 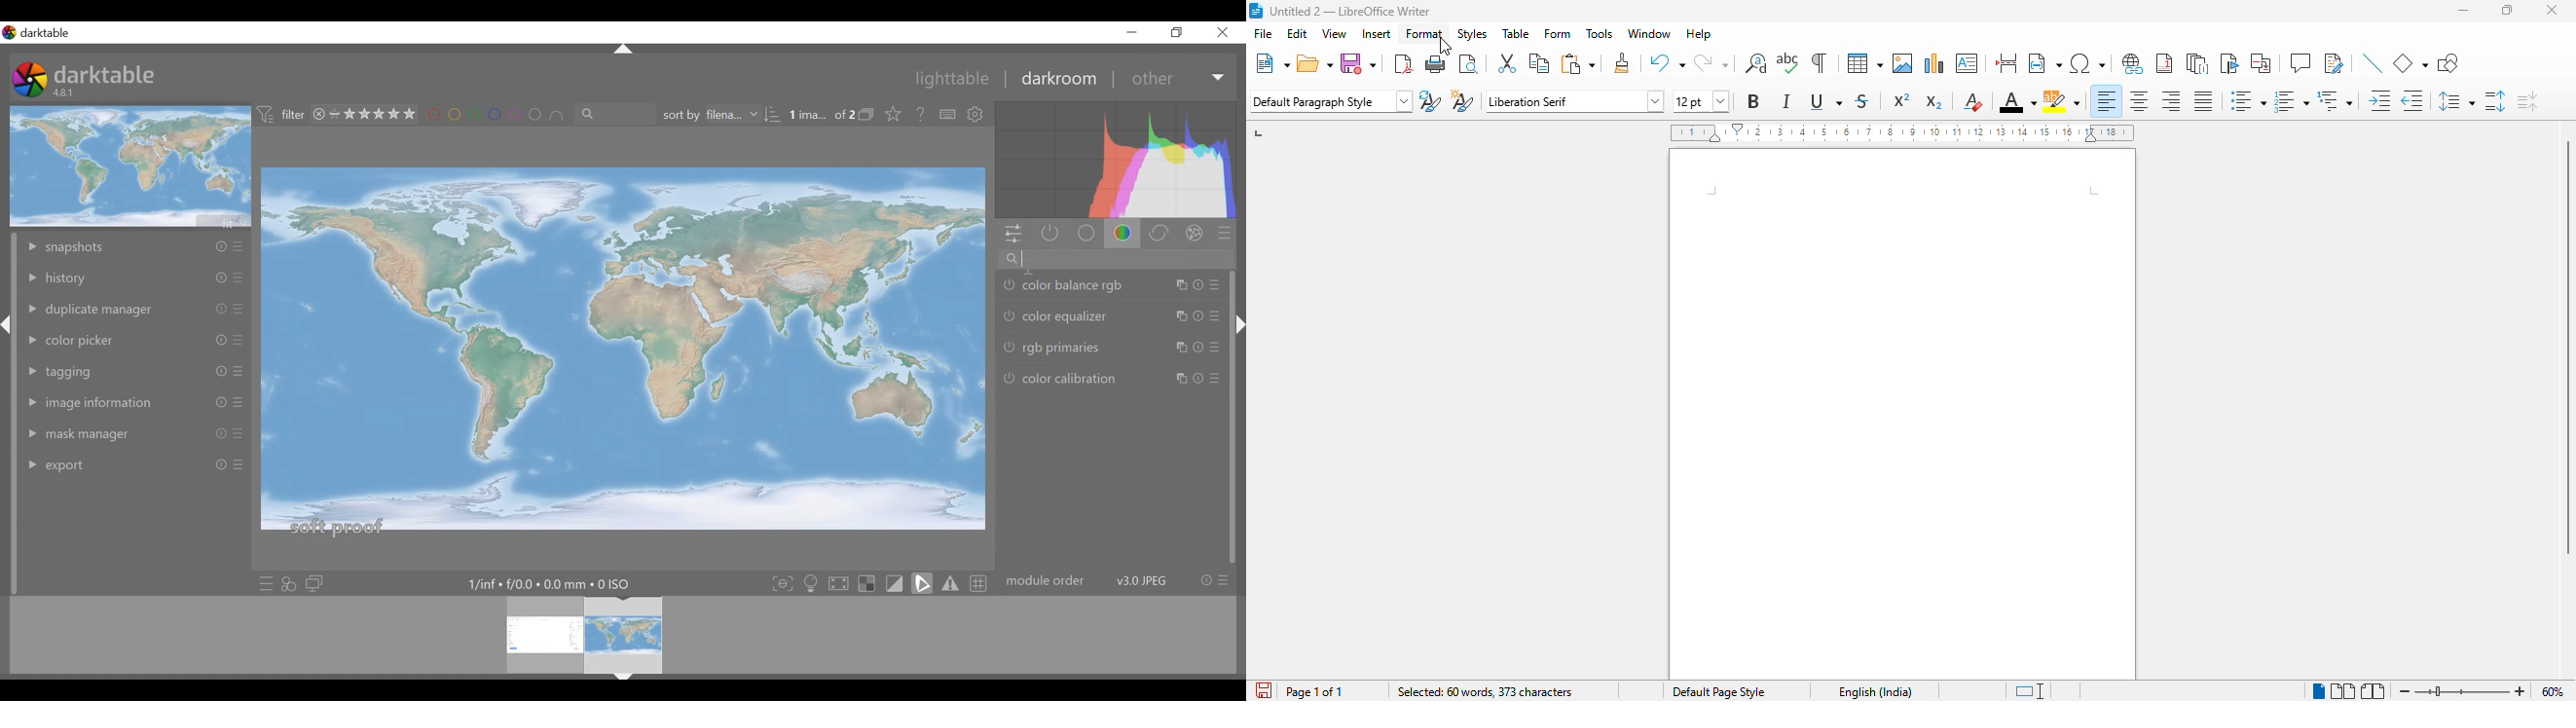 What do you see at coordinates (1539, 62) in the screenshot?
I see `copy` at bounding box center [1539, 62].